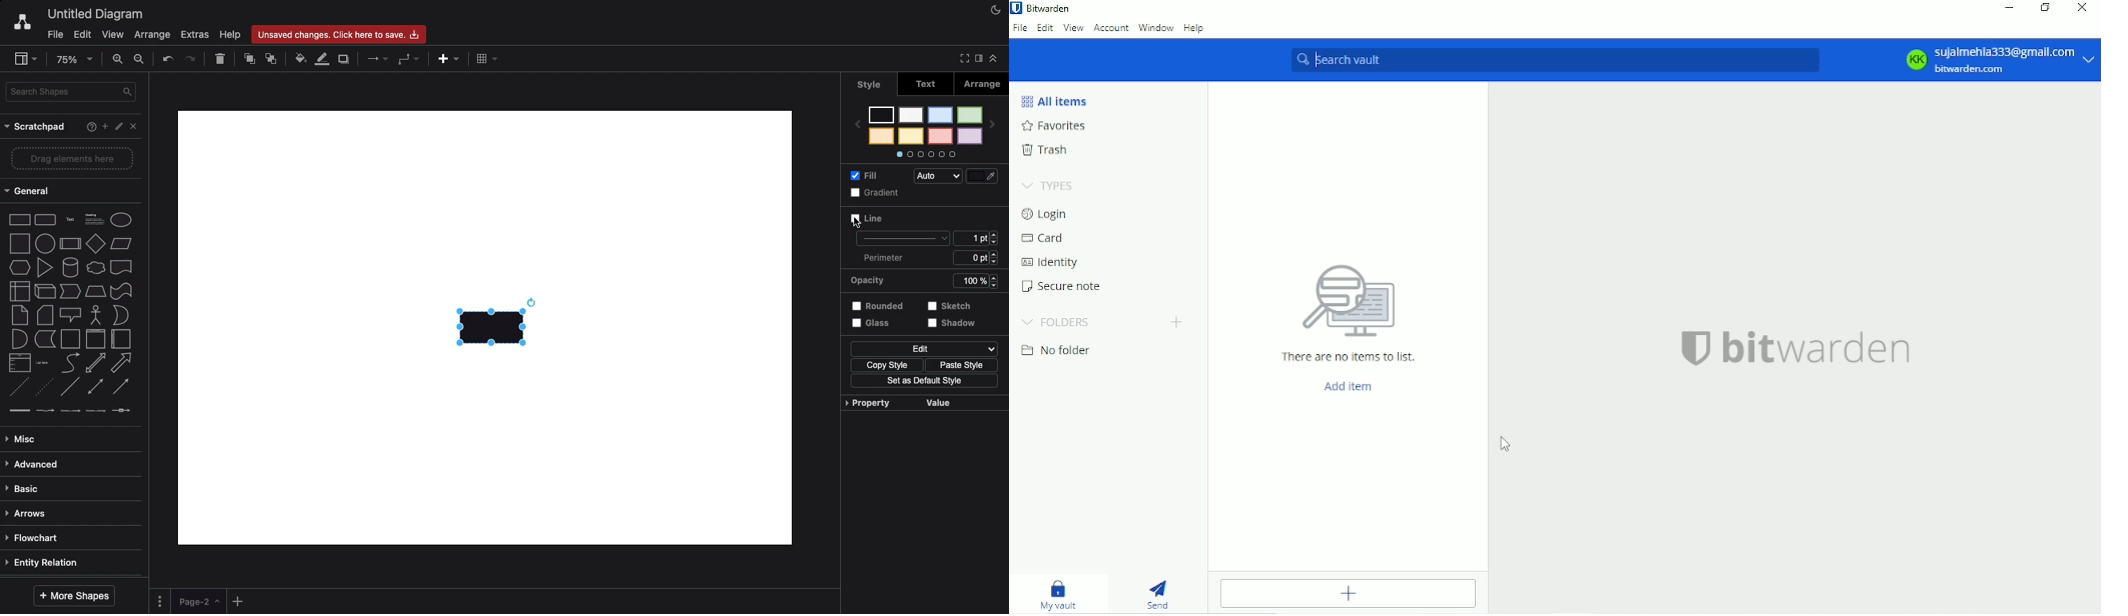 The image size is (2128, 616). What do you see at coordinates (168, 60) in the screenshot?
I see `Undo` at bounding box center [168, 60].